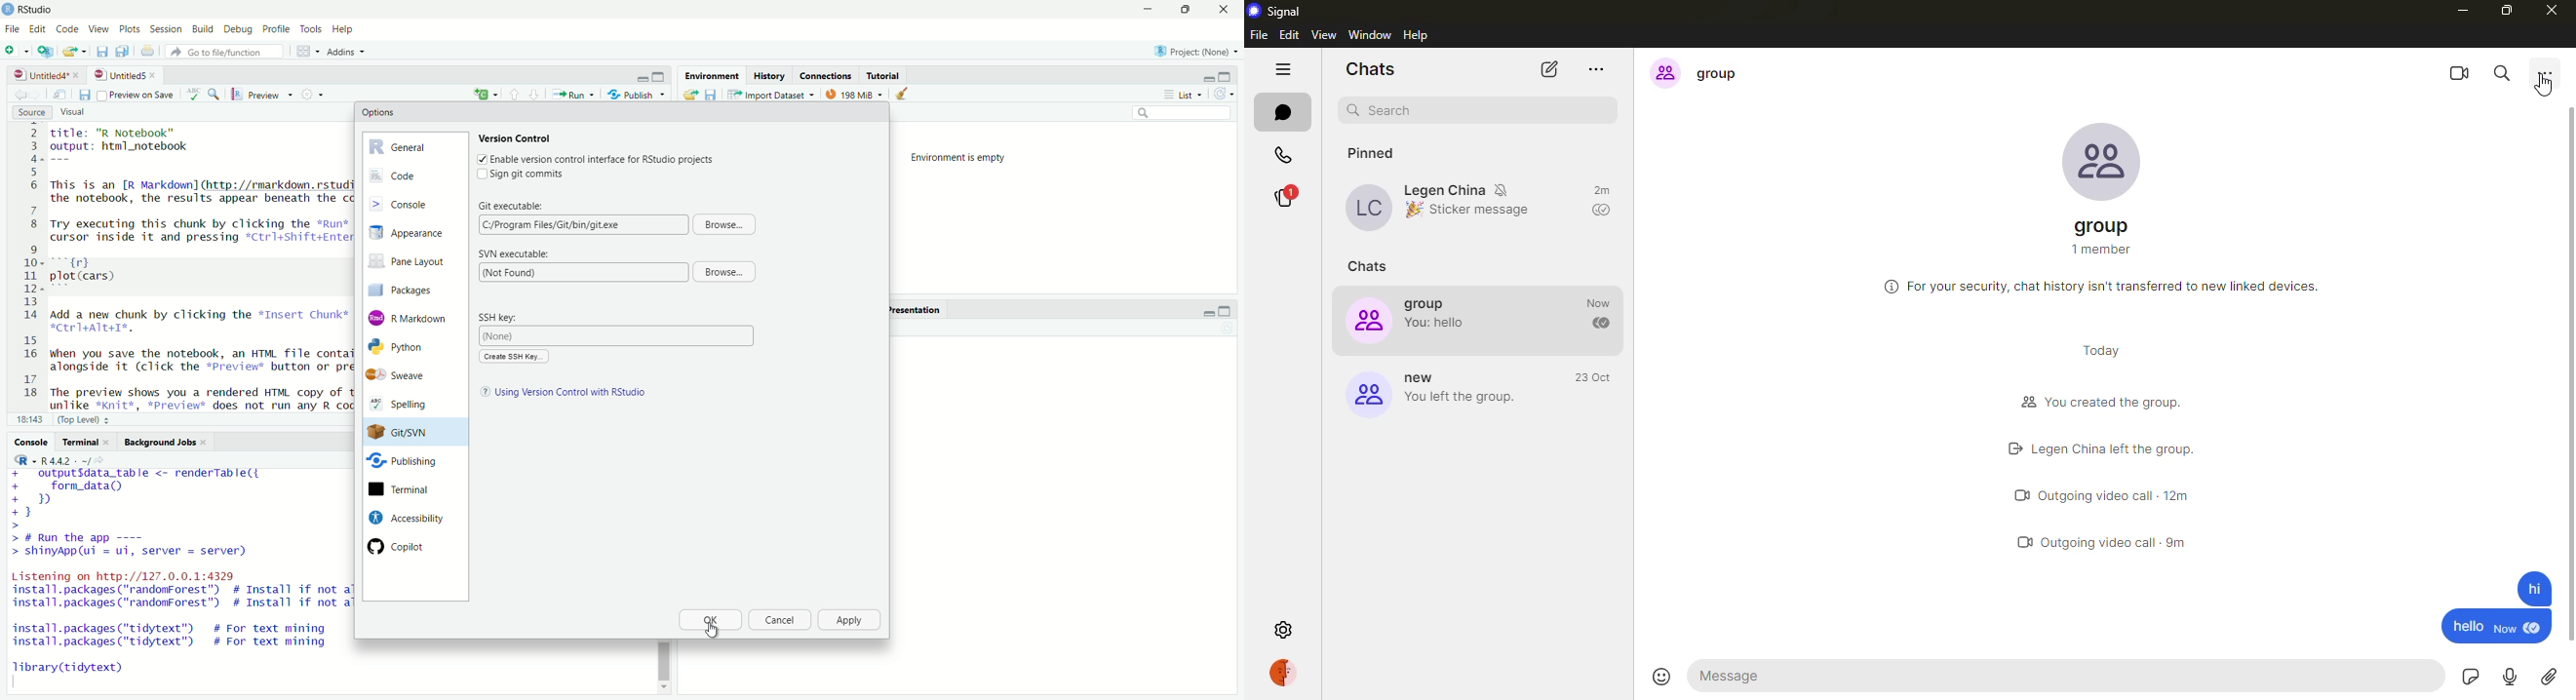 The width and height of the screenshot is (2576, 700). I want to click on group, so click(1731, 75).